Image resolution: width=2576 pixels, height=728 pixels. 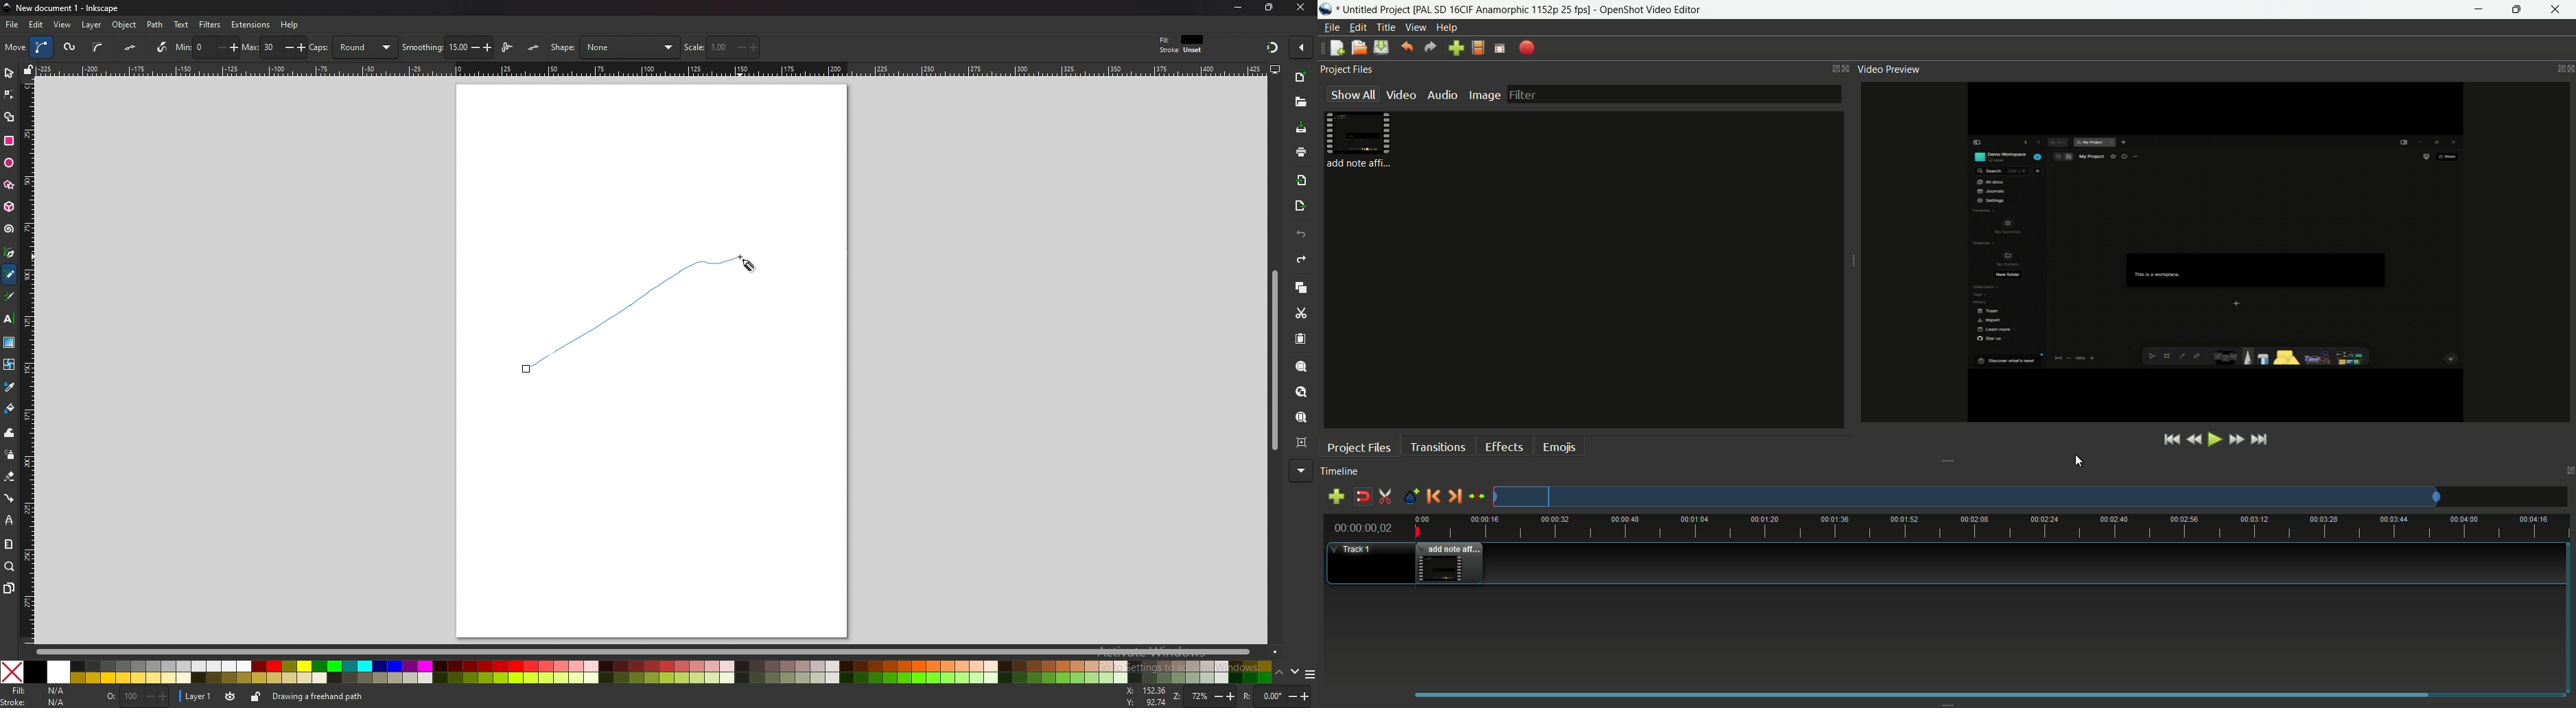 What do you see at coordinates (137, 696) in the screenshot?
I see `opacity` at bounding box center [137, 696].